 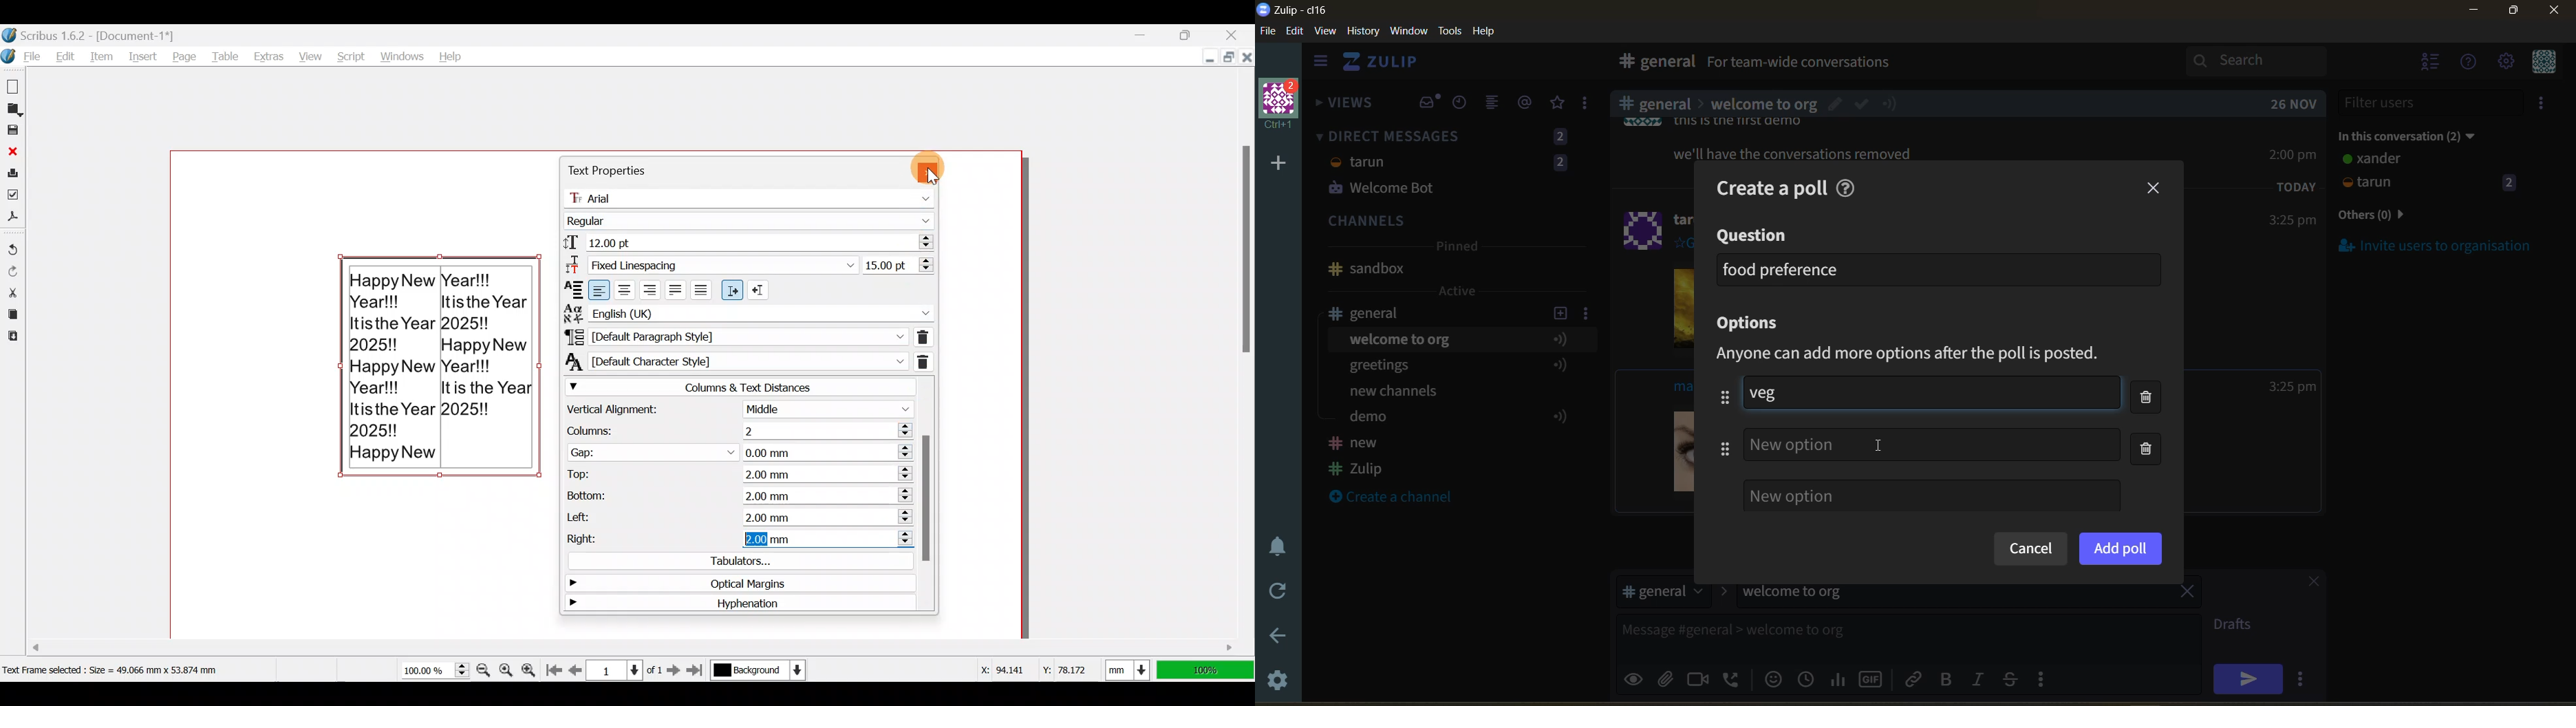 What do you see at coordinates (1208, 670) in the screenshot?
I see `100% zoom ratio` at bounding box center [1208, 670].